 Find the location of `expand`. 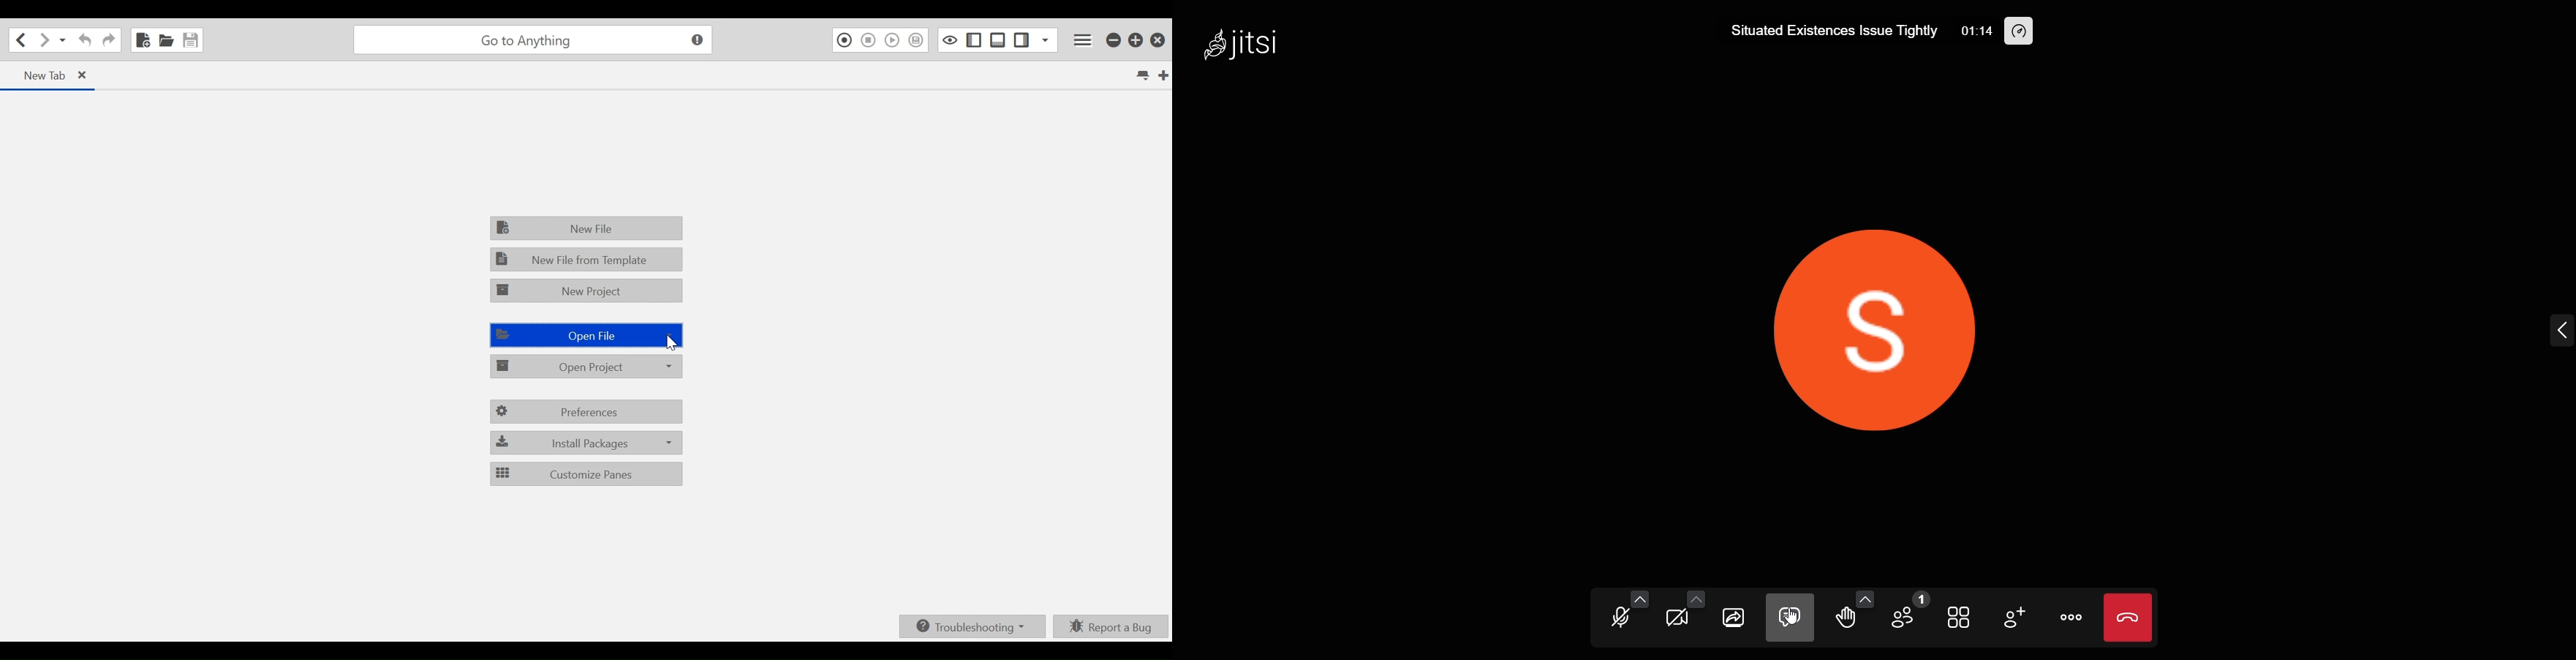

expand is located at coordinates (2557, 331).